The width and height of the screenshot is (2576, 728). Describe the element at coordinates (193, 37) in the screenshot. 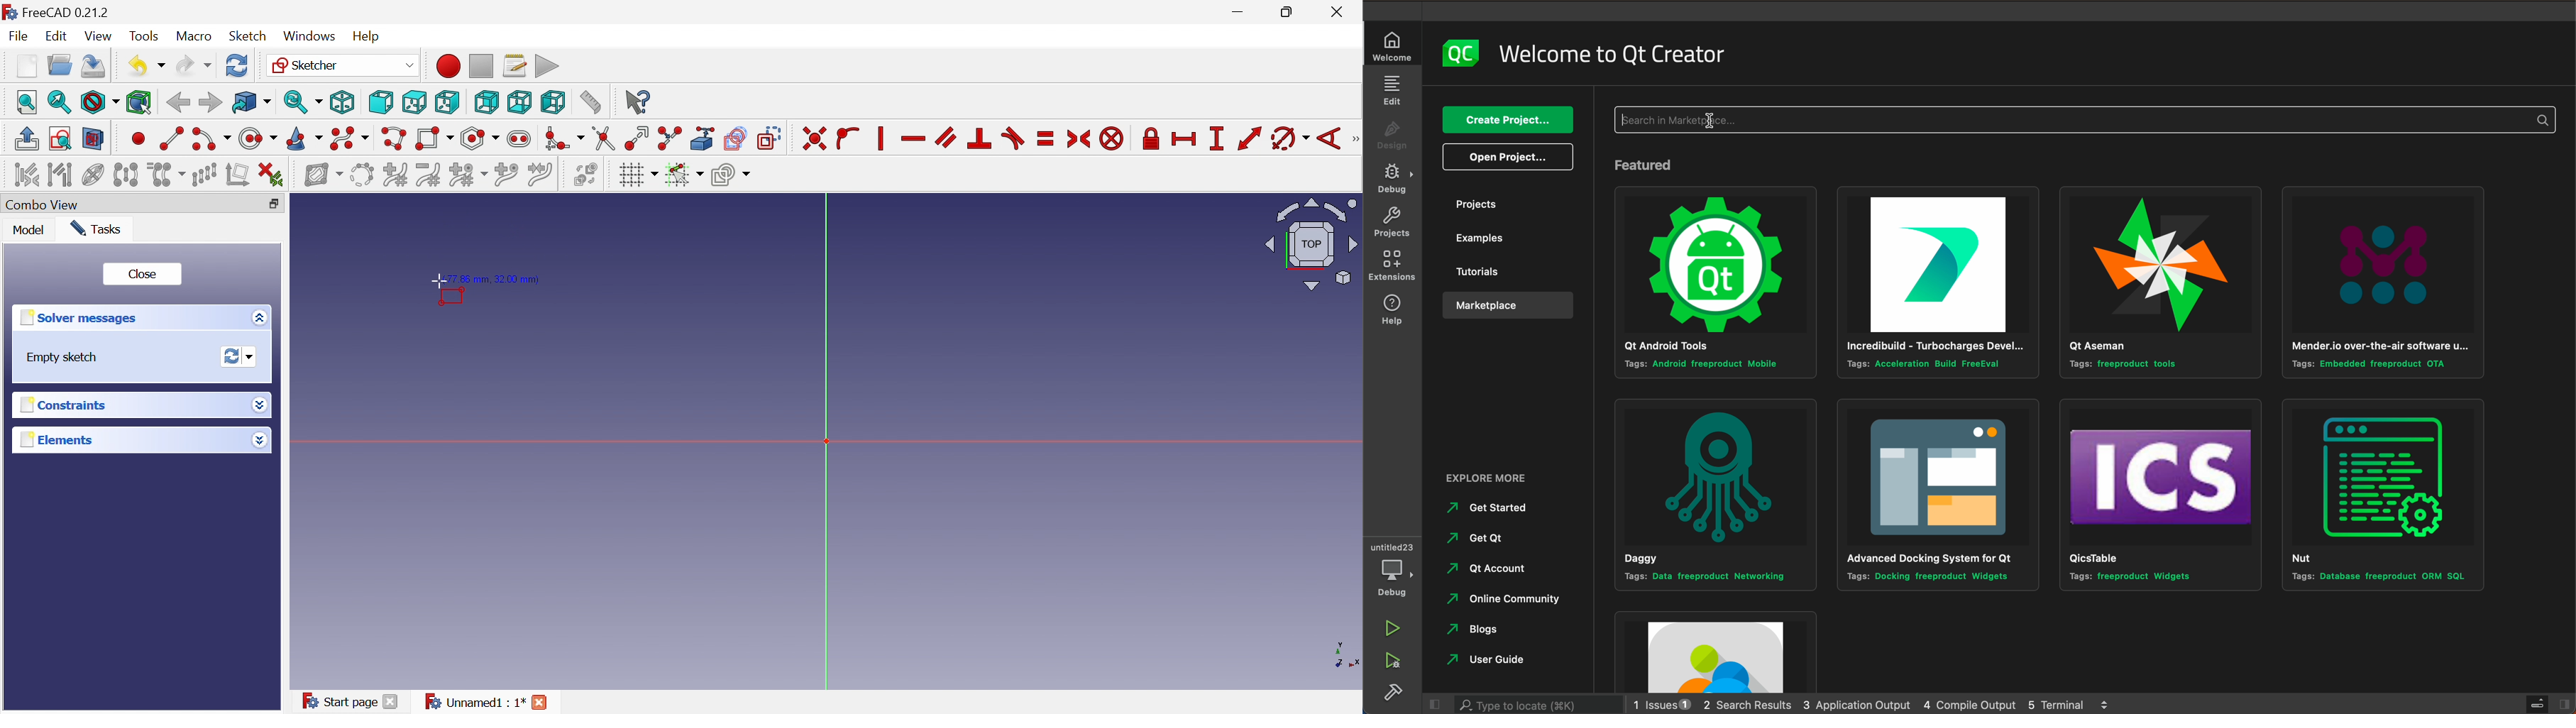

I see `Macro` at that location.